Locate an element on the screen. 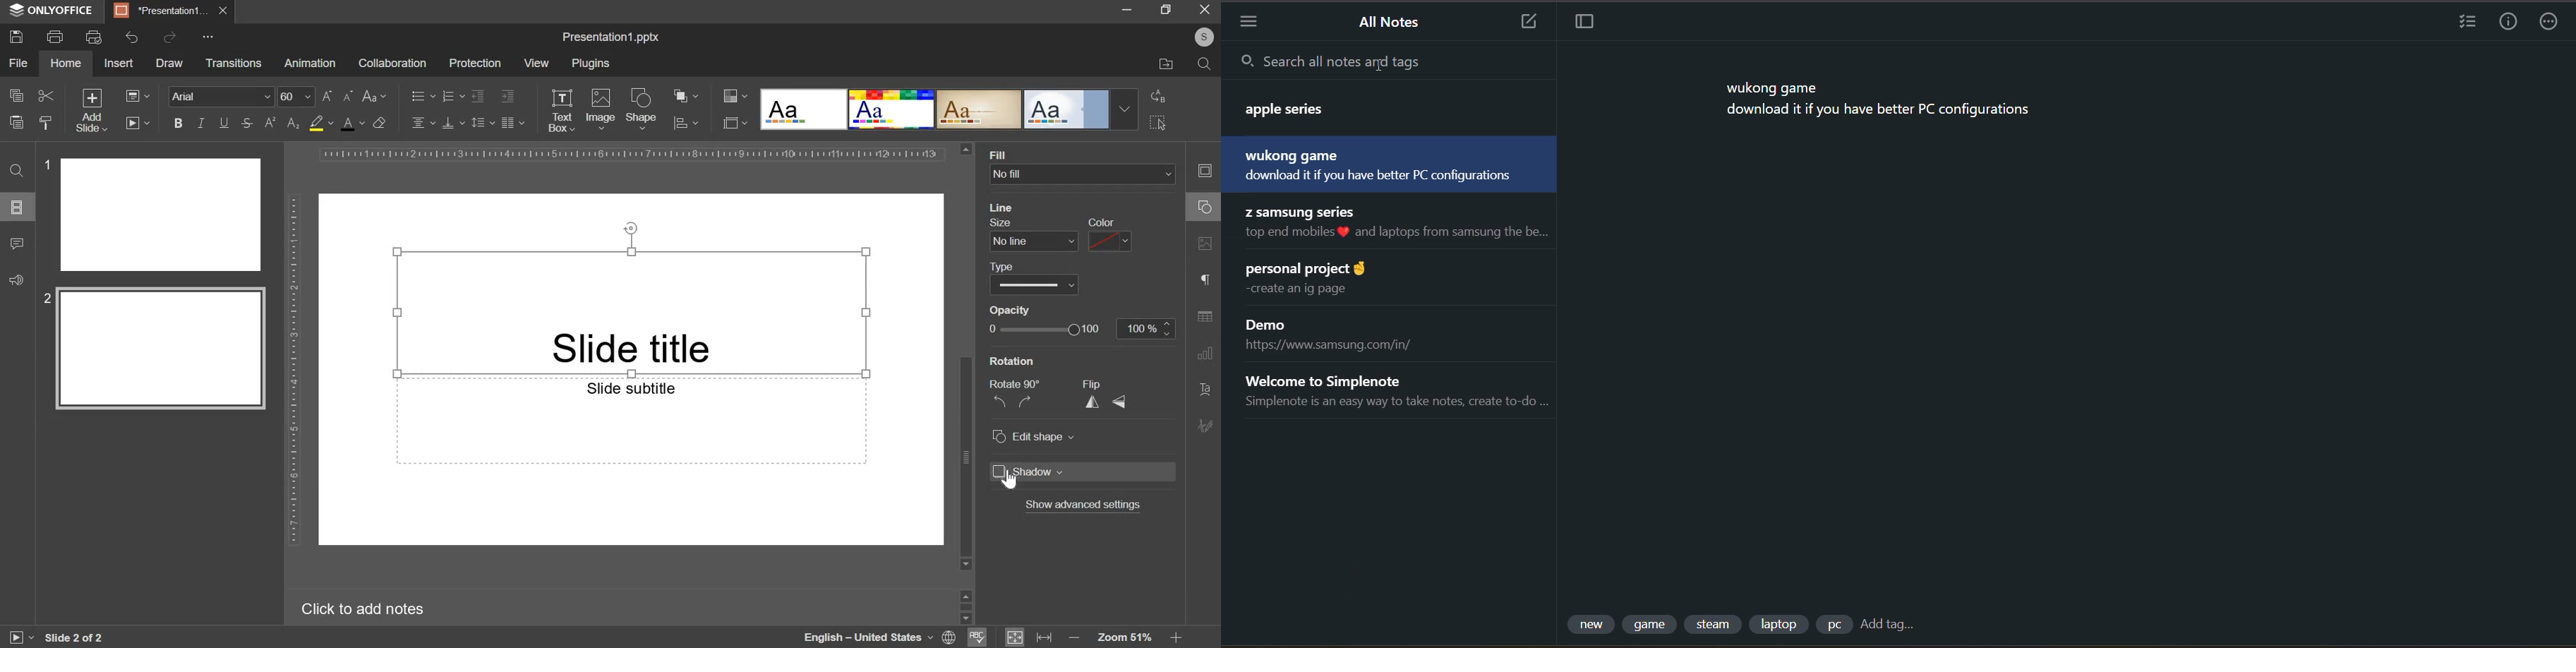 The height and width of the screenshot is (672, 2576). search all notes and tags is located at coordinates (1386, 60).